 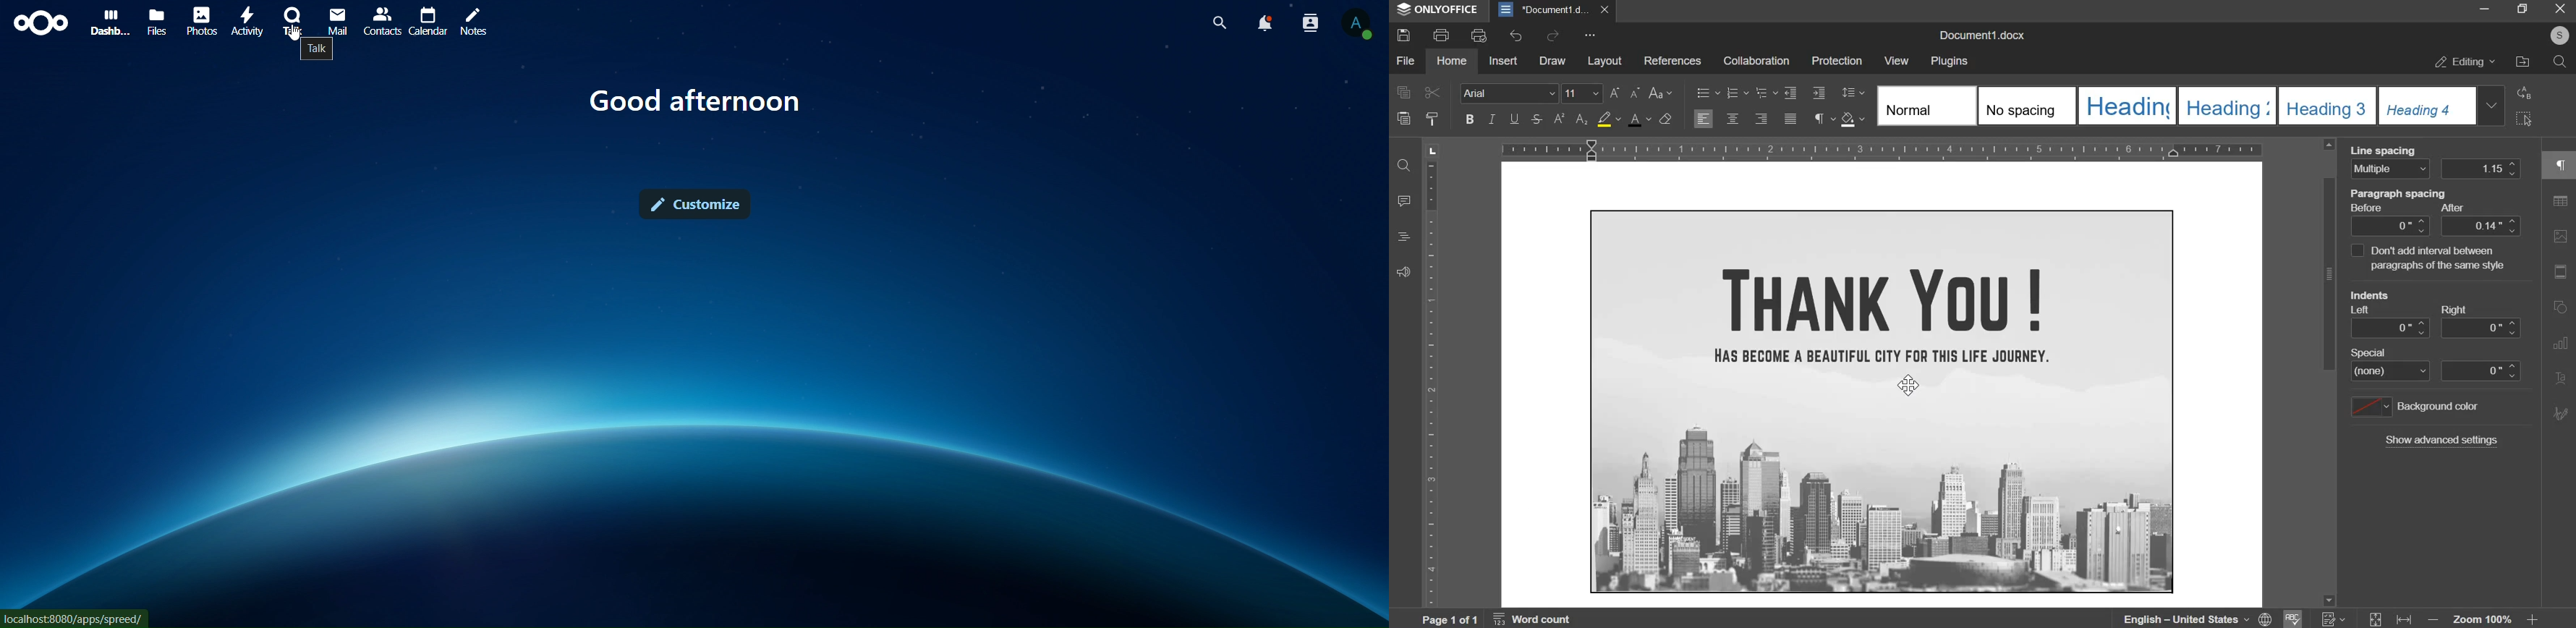 I want to click on italics, so click(x=1492, y=118).